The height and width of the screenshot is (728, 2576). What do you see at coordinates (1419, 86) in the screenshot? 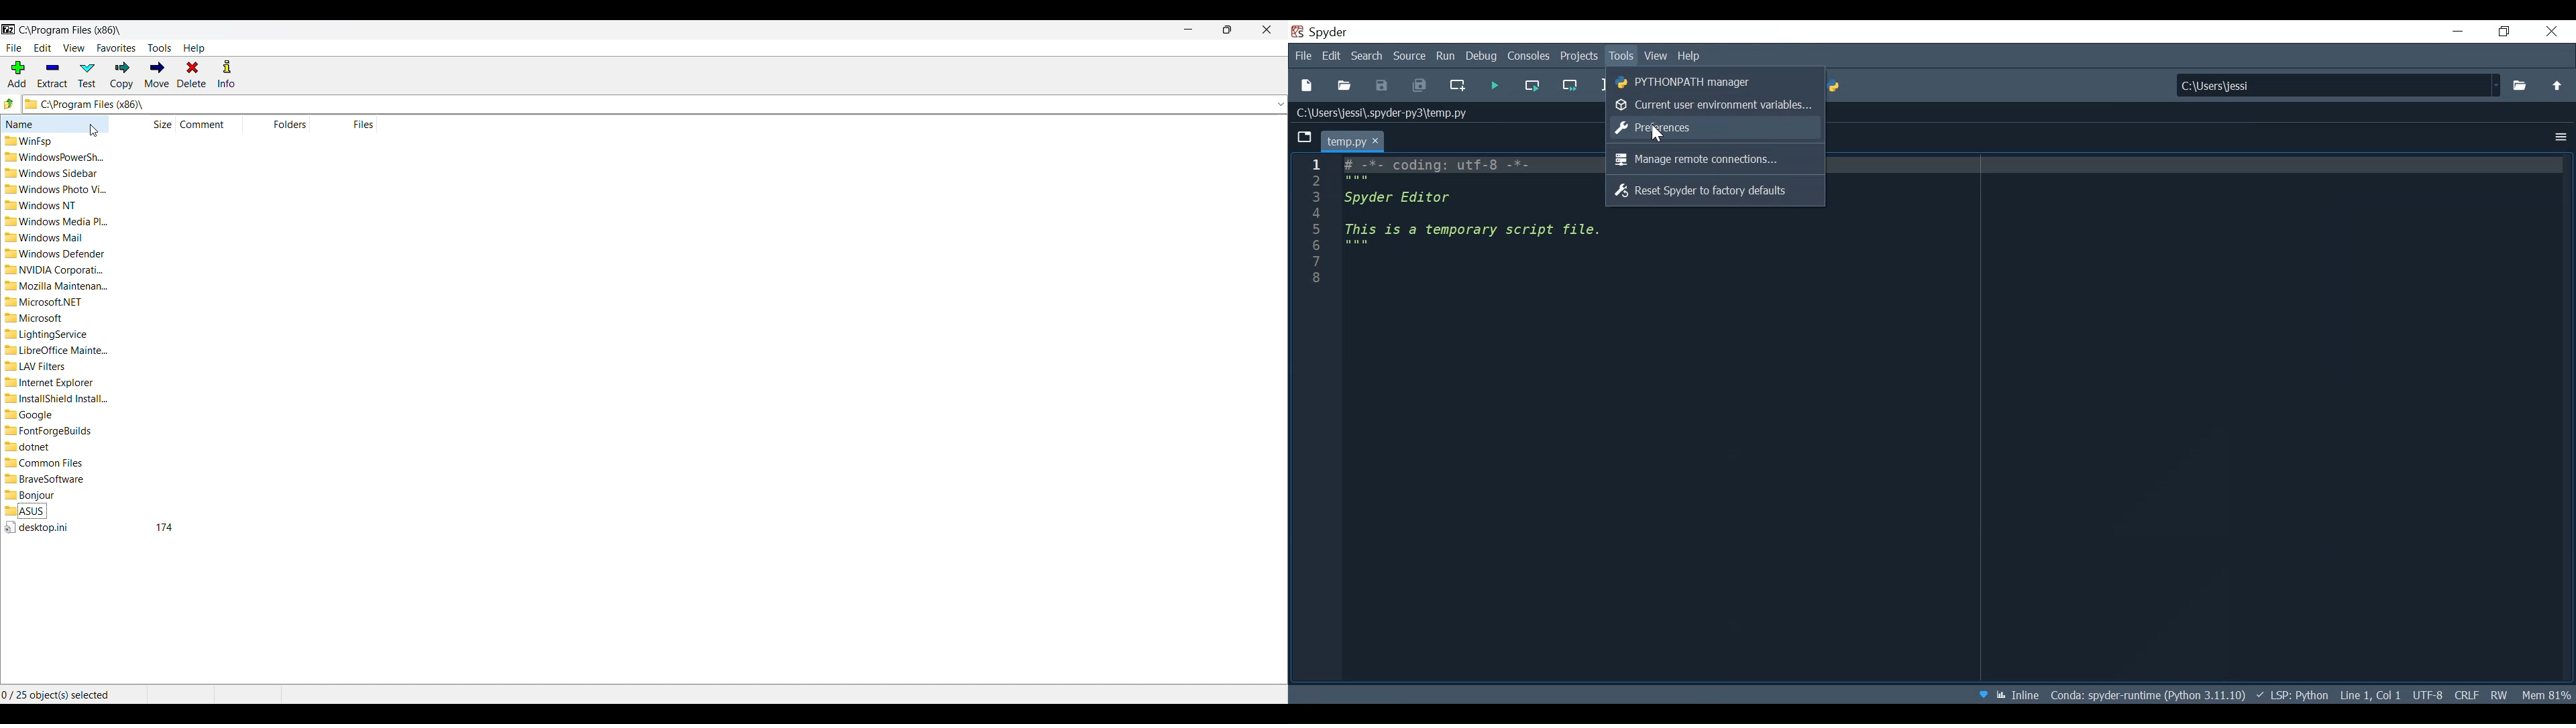
I see `Save all Files` at bounding box center [1419, 86].